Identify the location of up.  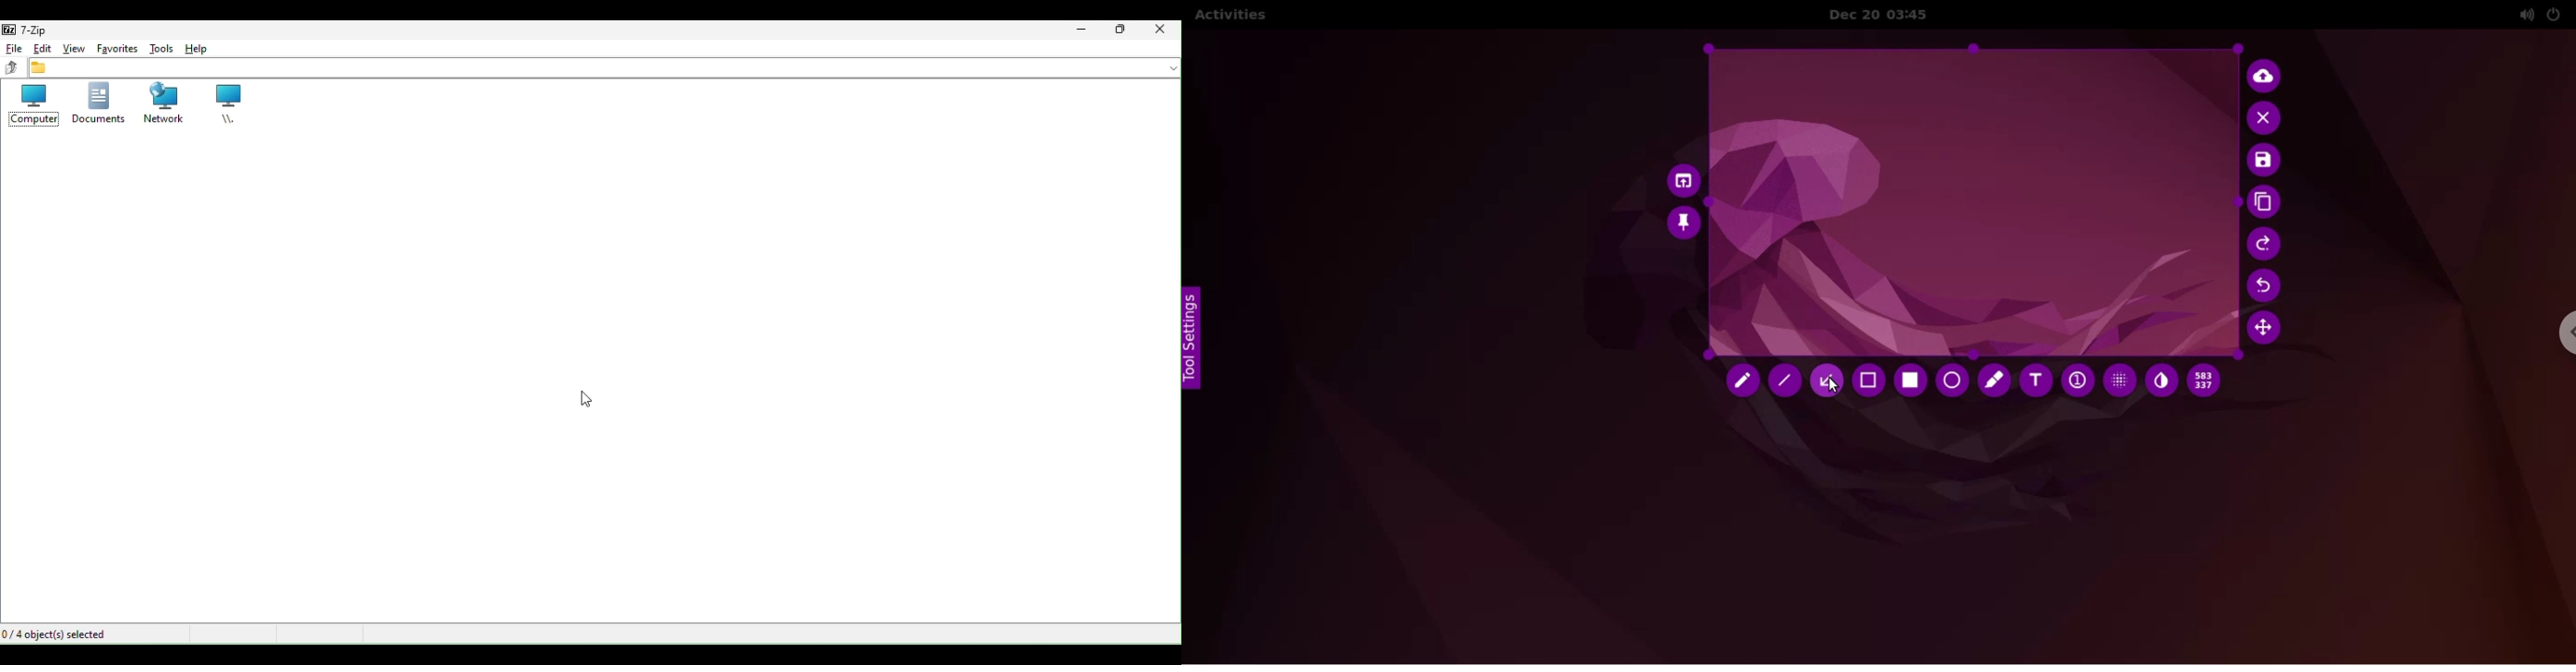
(11, 70).